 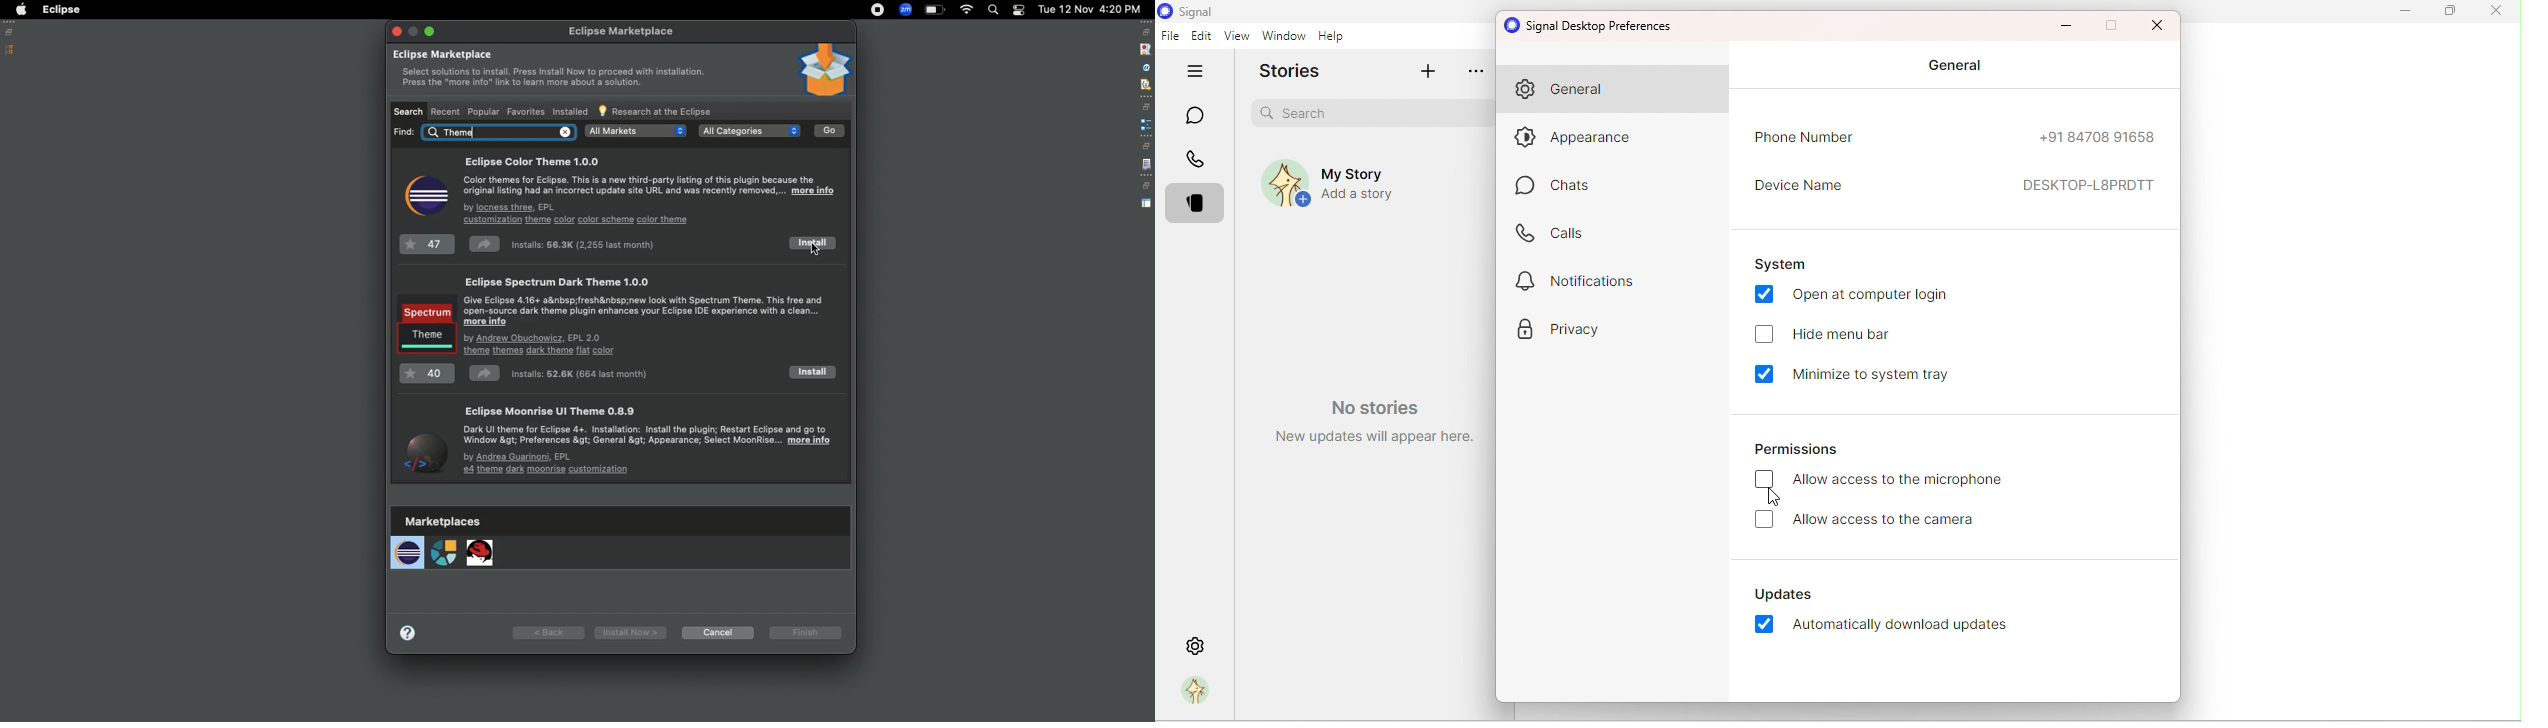 What do you see at coordinates (1147, 107) in the screenshot?
I see `restore` at bounding box center [1147, 107].